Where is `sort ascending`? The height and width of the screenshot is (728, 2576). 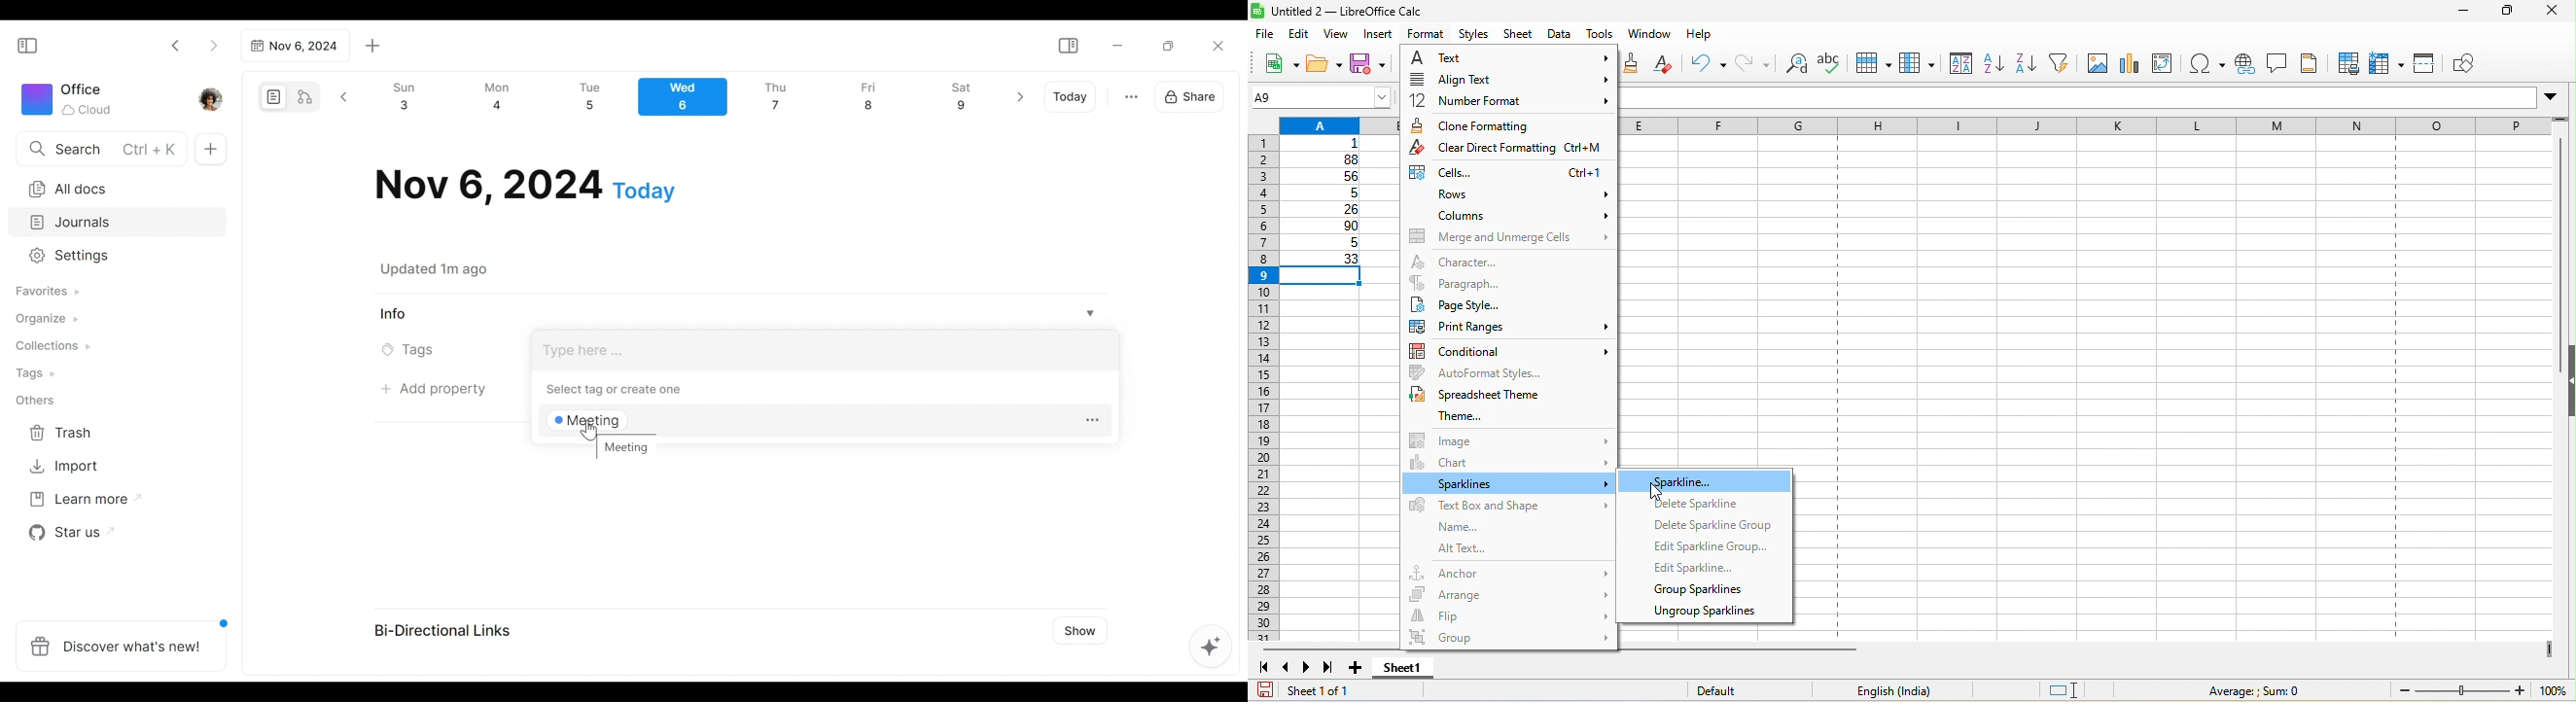 sort ascending is located at coordinates (1994, 65).